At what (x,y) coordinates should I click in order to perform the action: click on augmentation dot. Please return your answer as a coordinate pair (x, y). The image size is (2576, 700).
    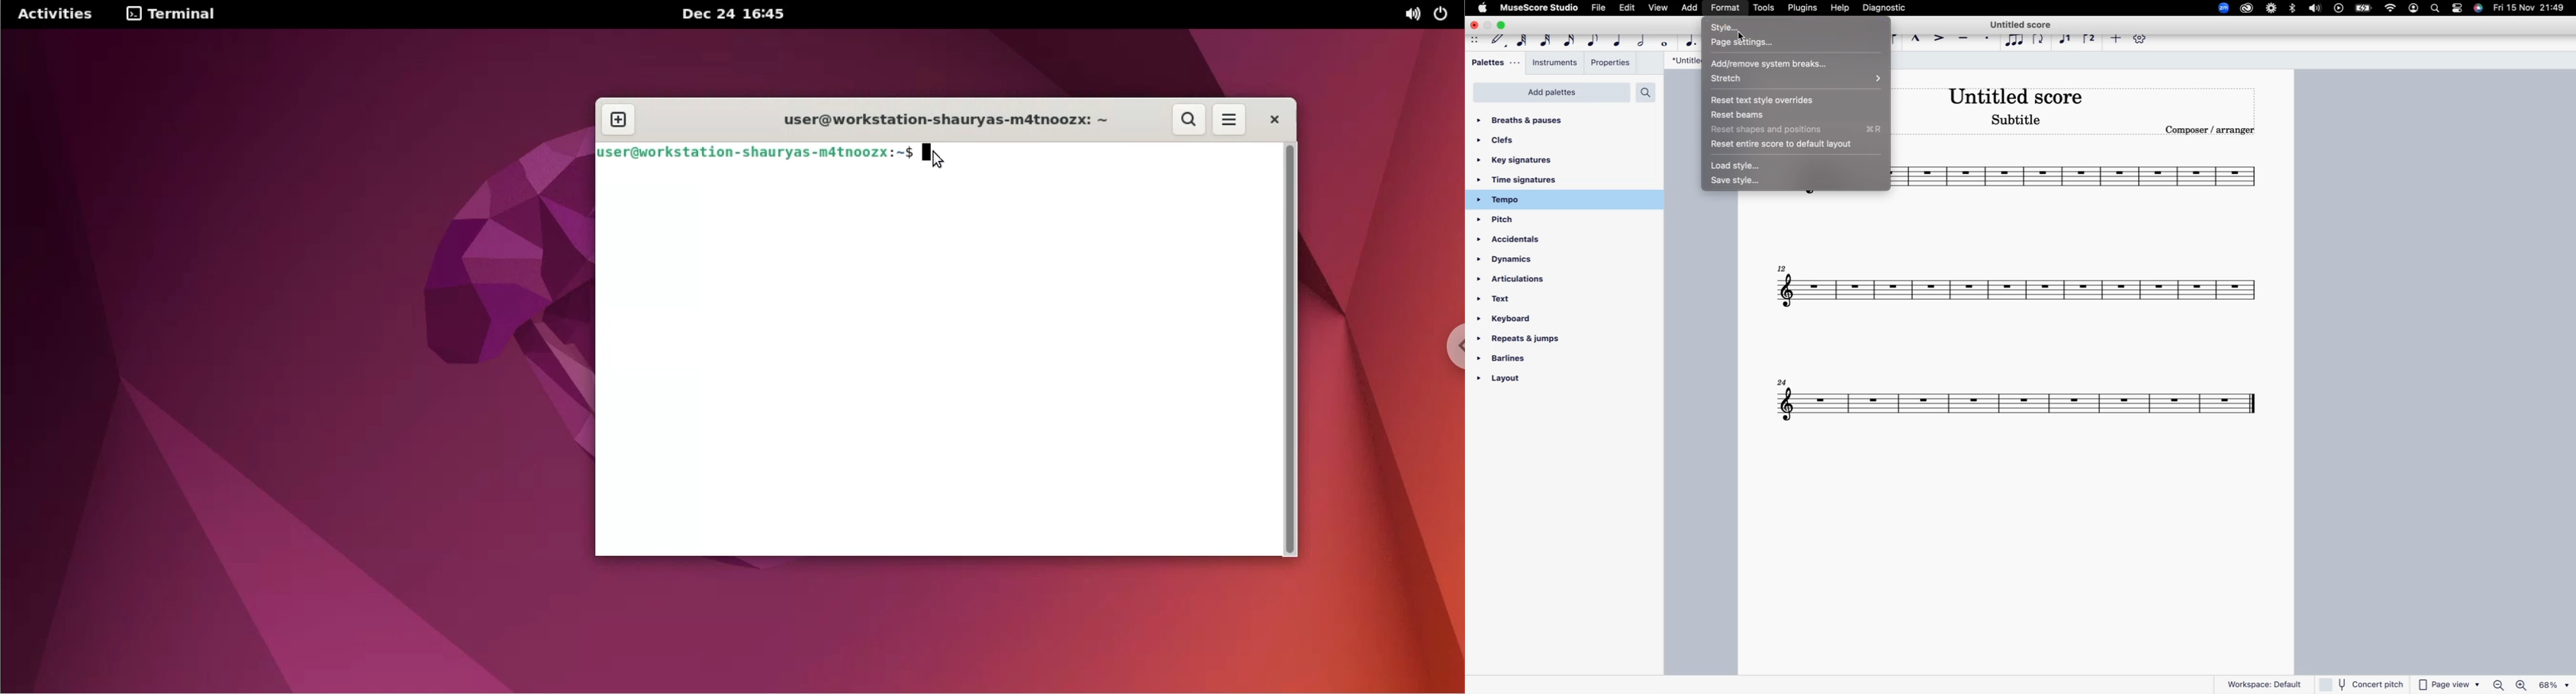
    Looking at the image, I should click on (1693, 39).